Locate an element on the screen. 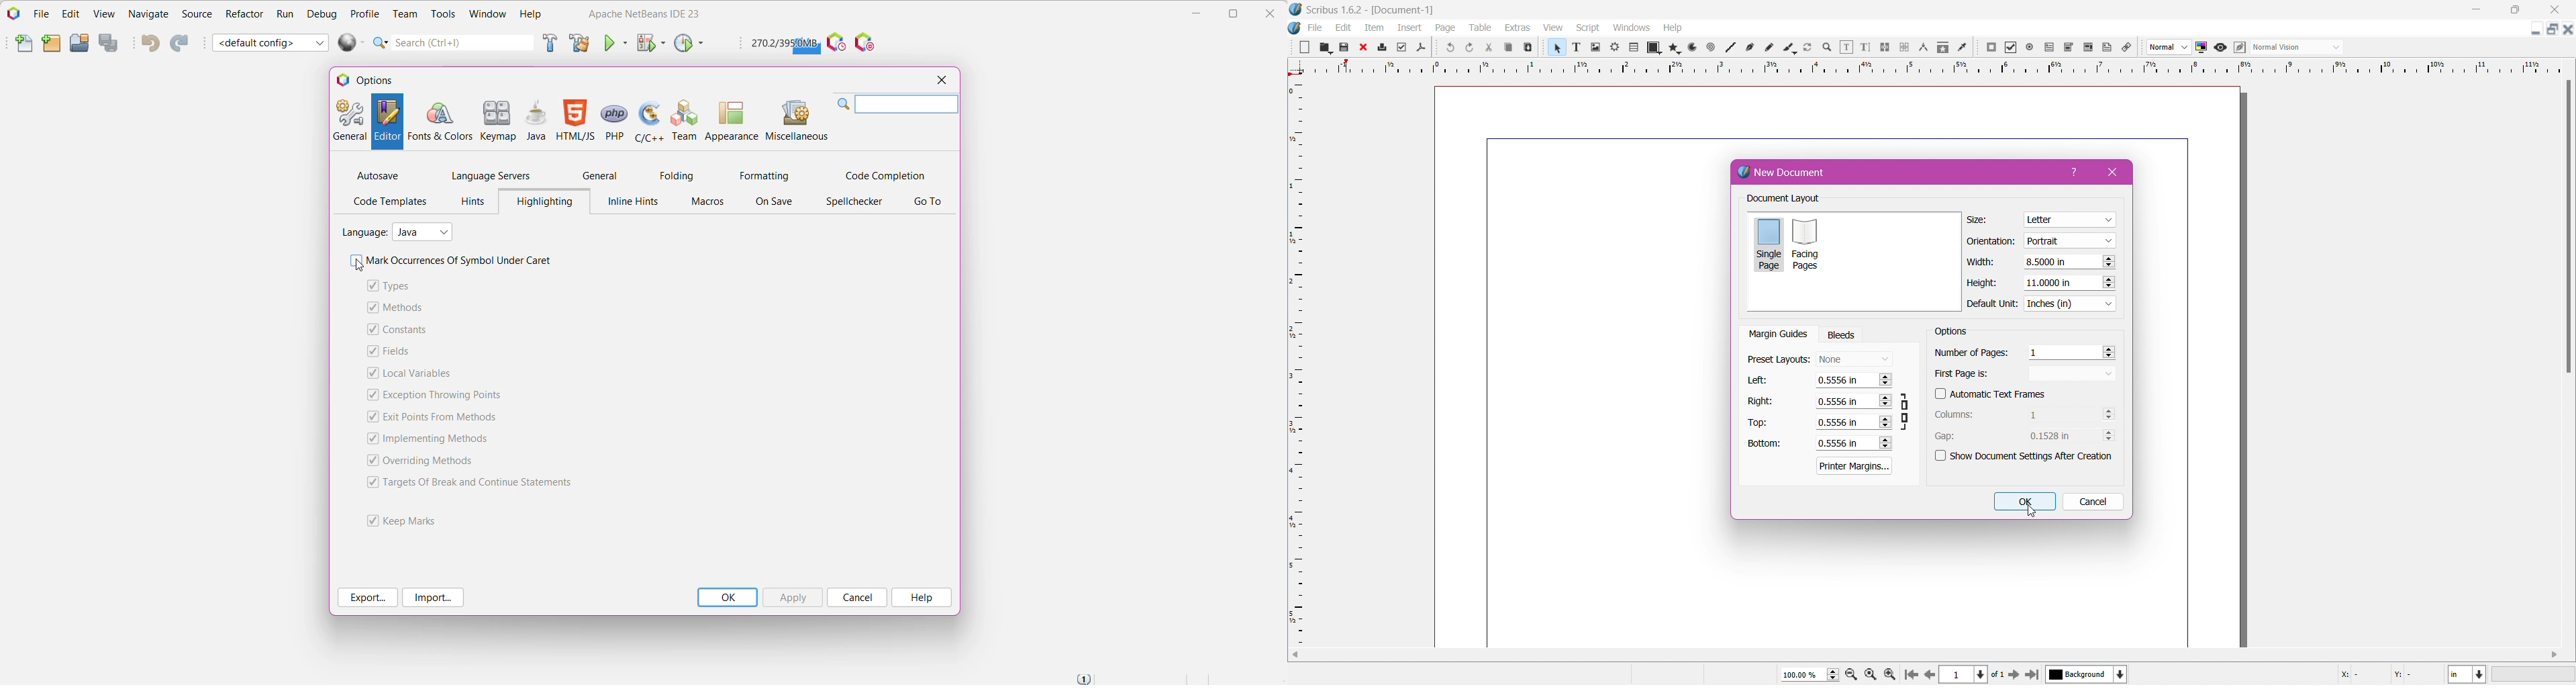 This screenshot has width=2576, height=700. icon is located at coordinates (1942, 50).